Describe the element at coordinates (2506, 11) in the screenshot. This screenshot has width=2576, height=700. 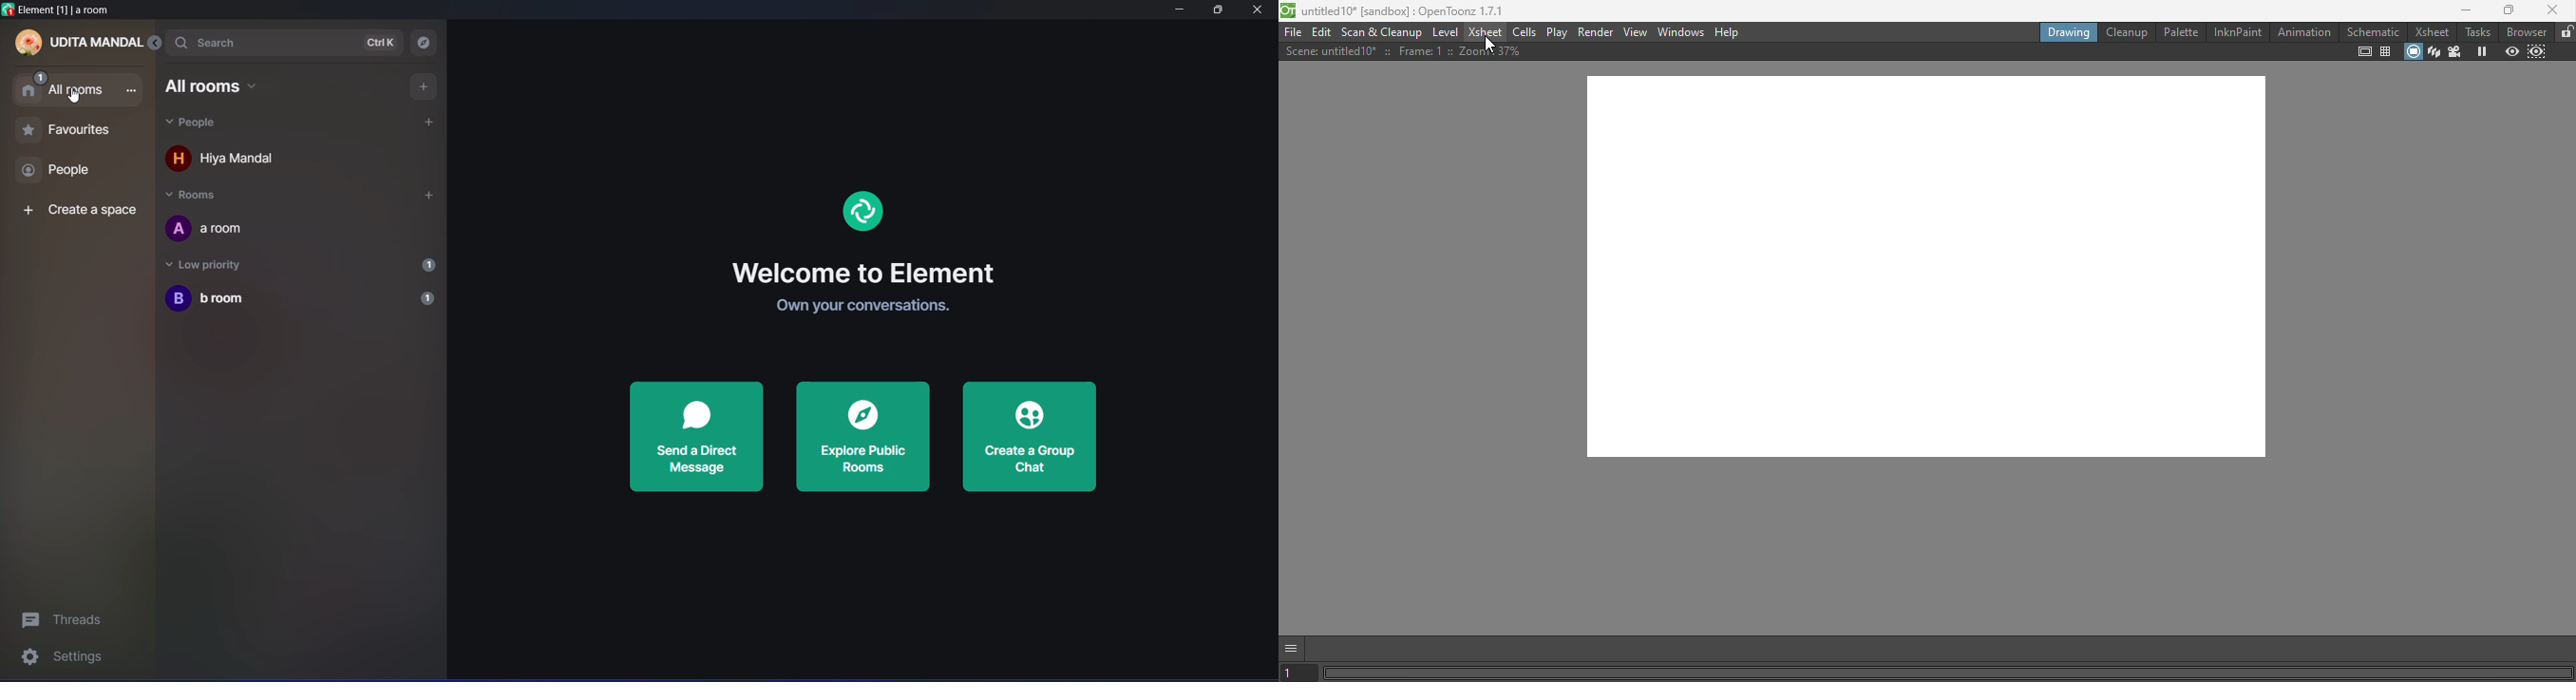
I see `Maximize` at that location.